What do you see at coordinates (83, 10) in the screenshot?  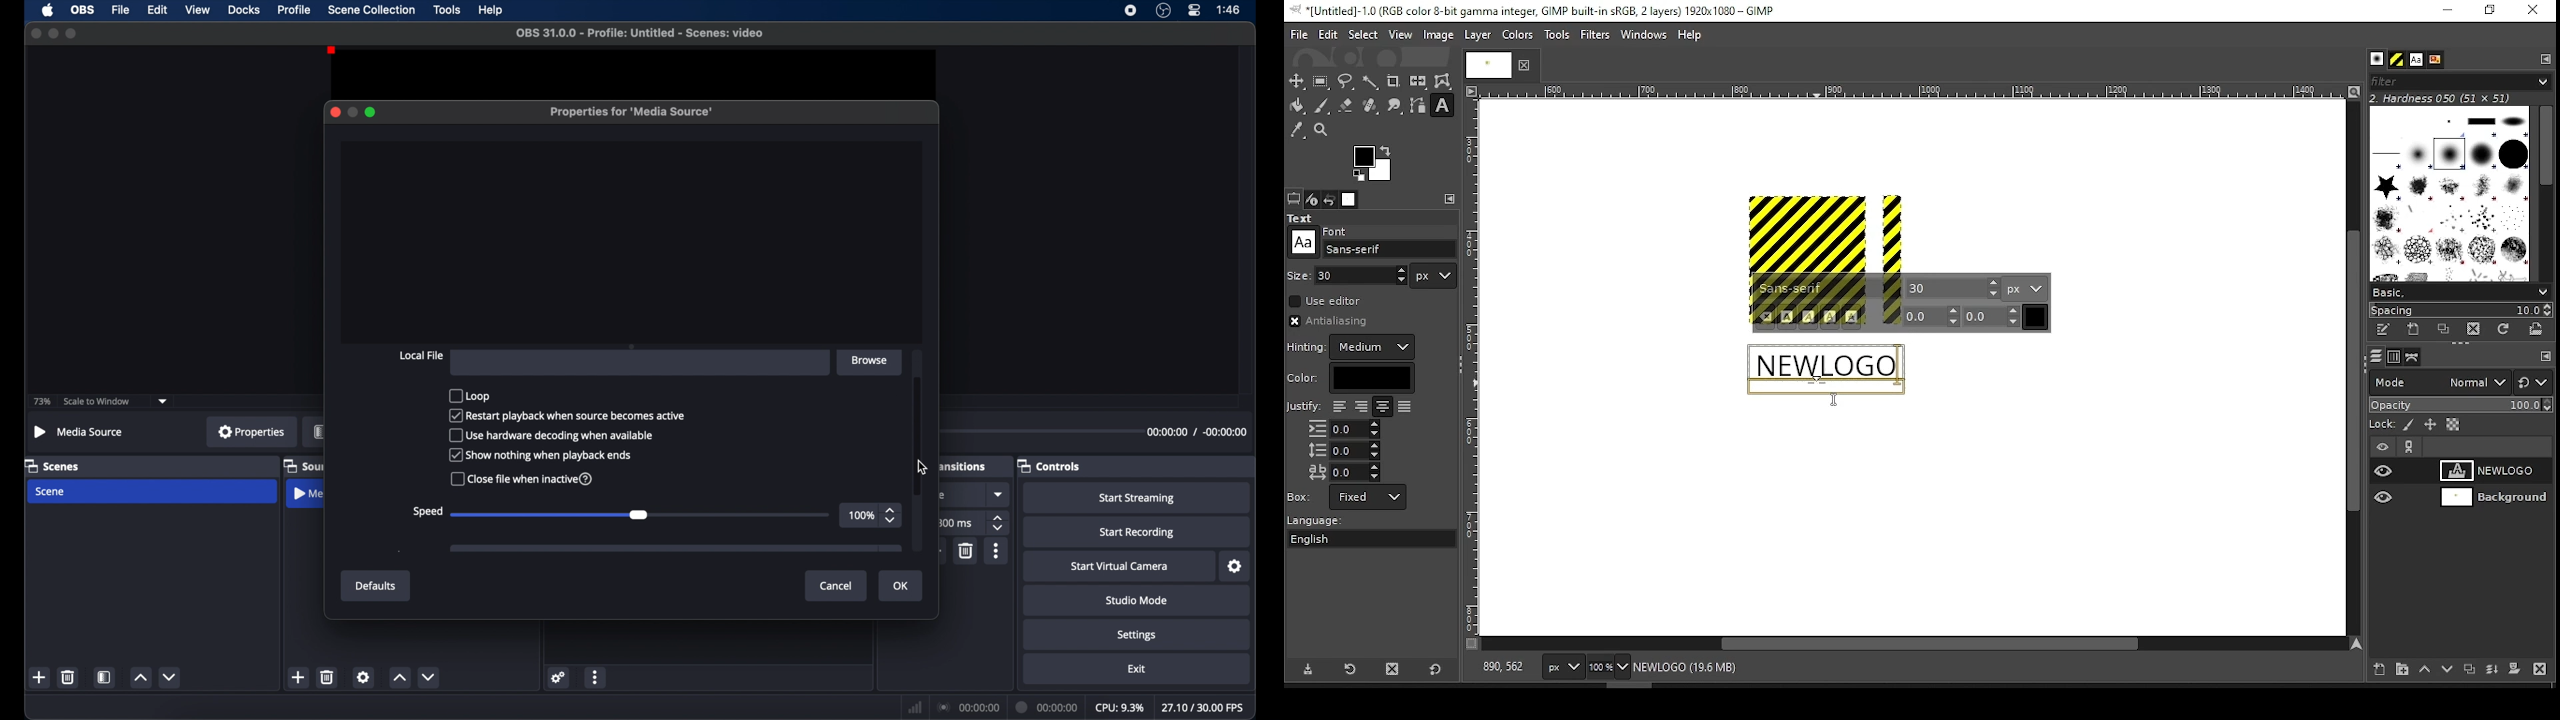 I see `obs` at bounding box center [83, 10].